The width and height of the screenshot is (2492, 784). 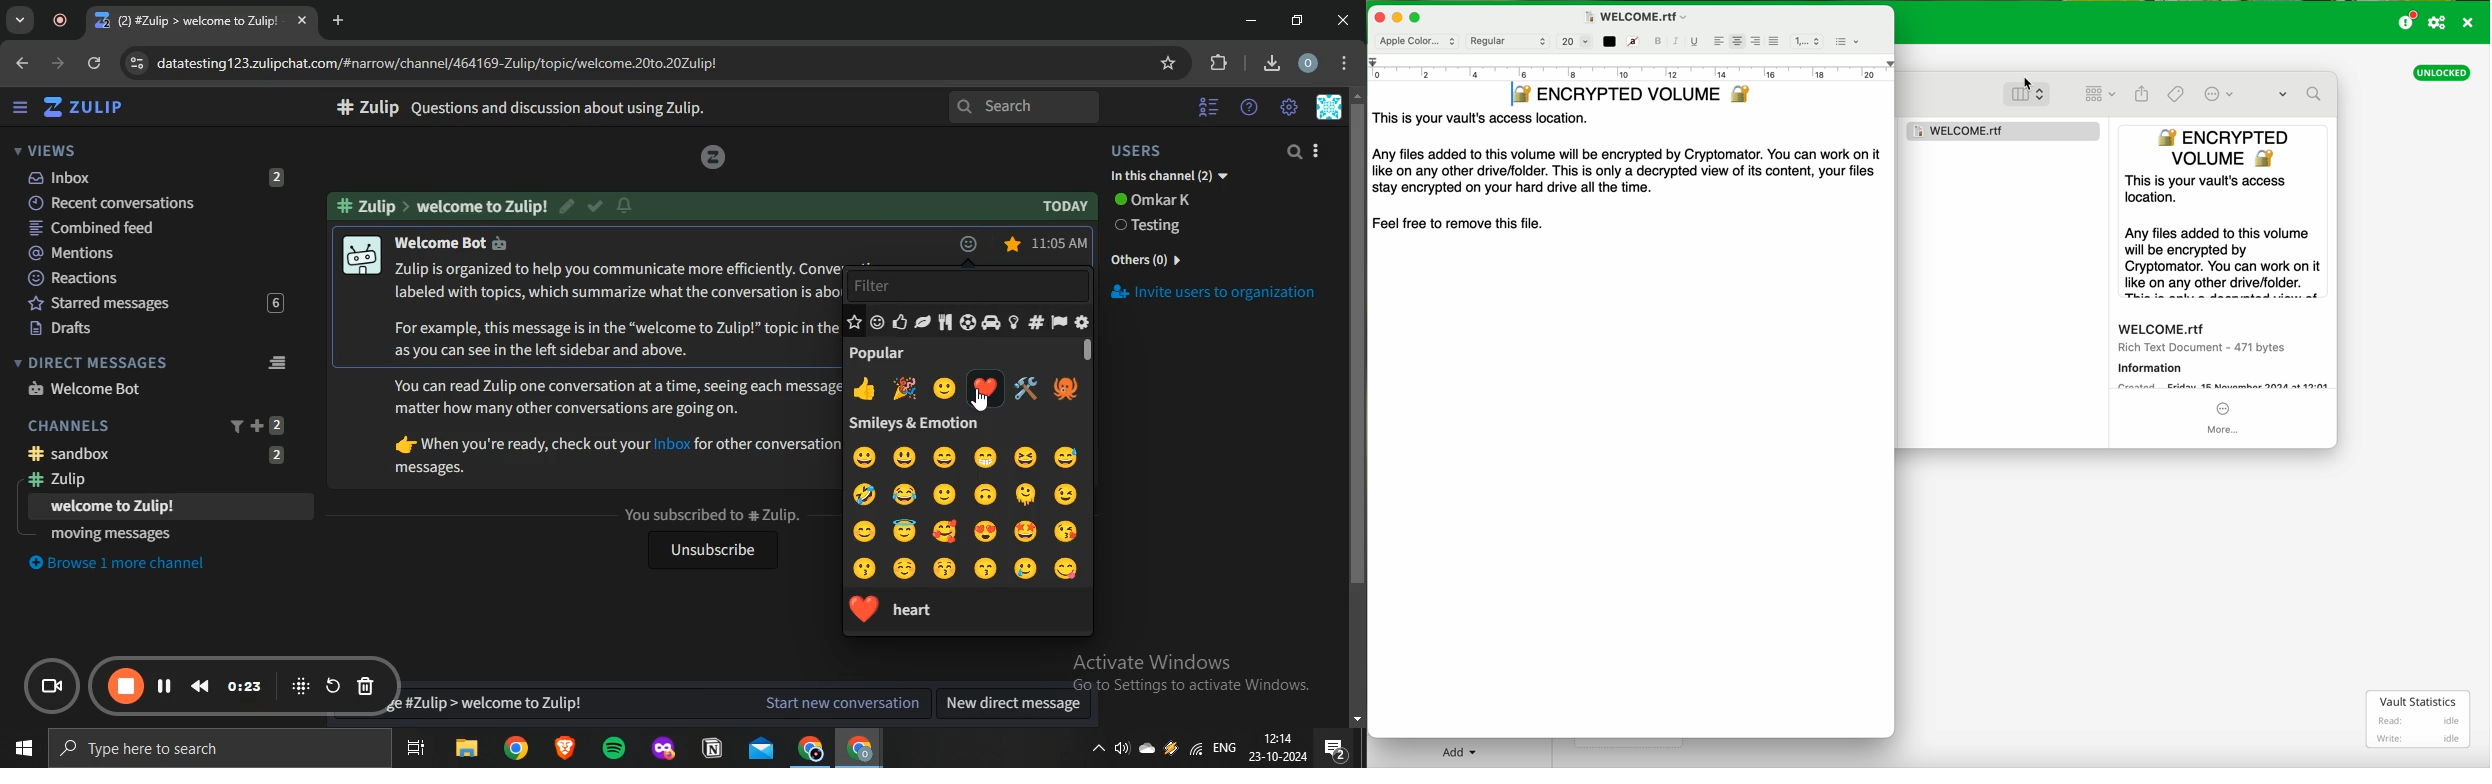 What do you see at coordinates (1063, 389) in the screenshot?
I see `octopus` at bounding box center [1063, 389].